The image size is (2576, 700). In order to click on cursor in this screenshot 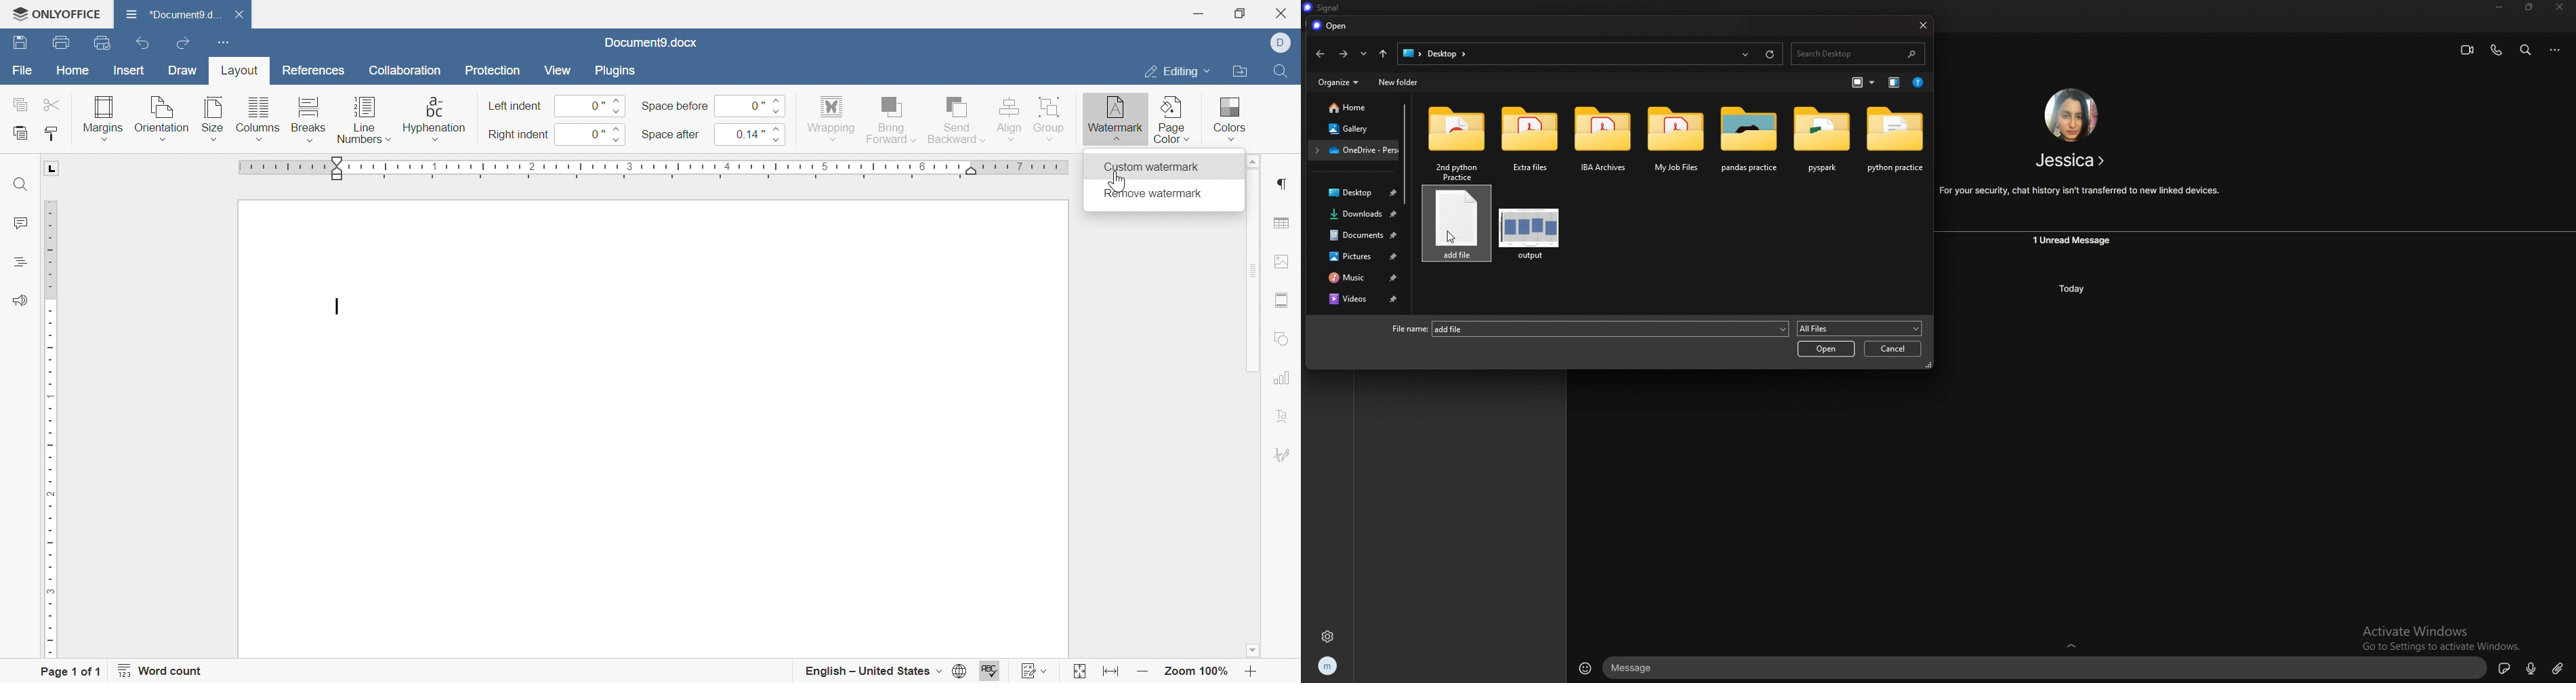, I will do `click(1452, 236)`.